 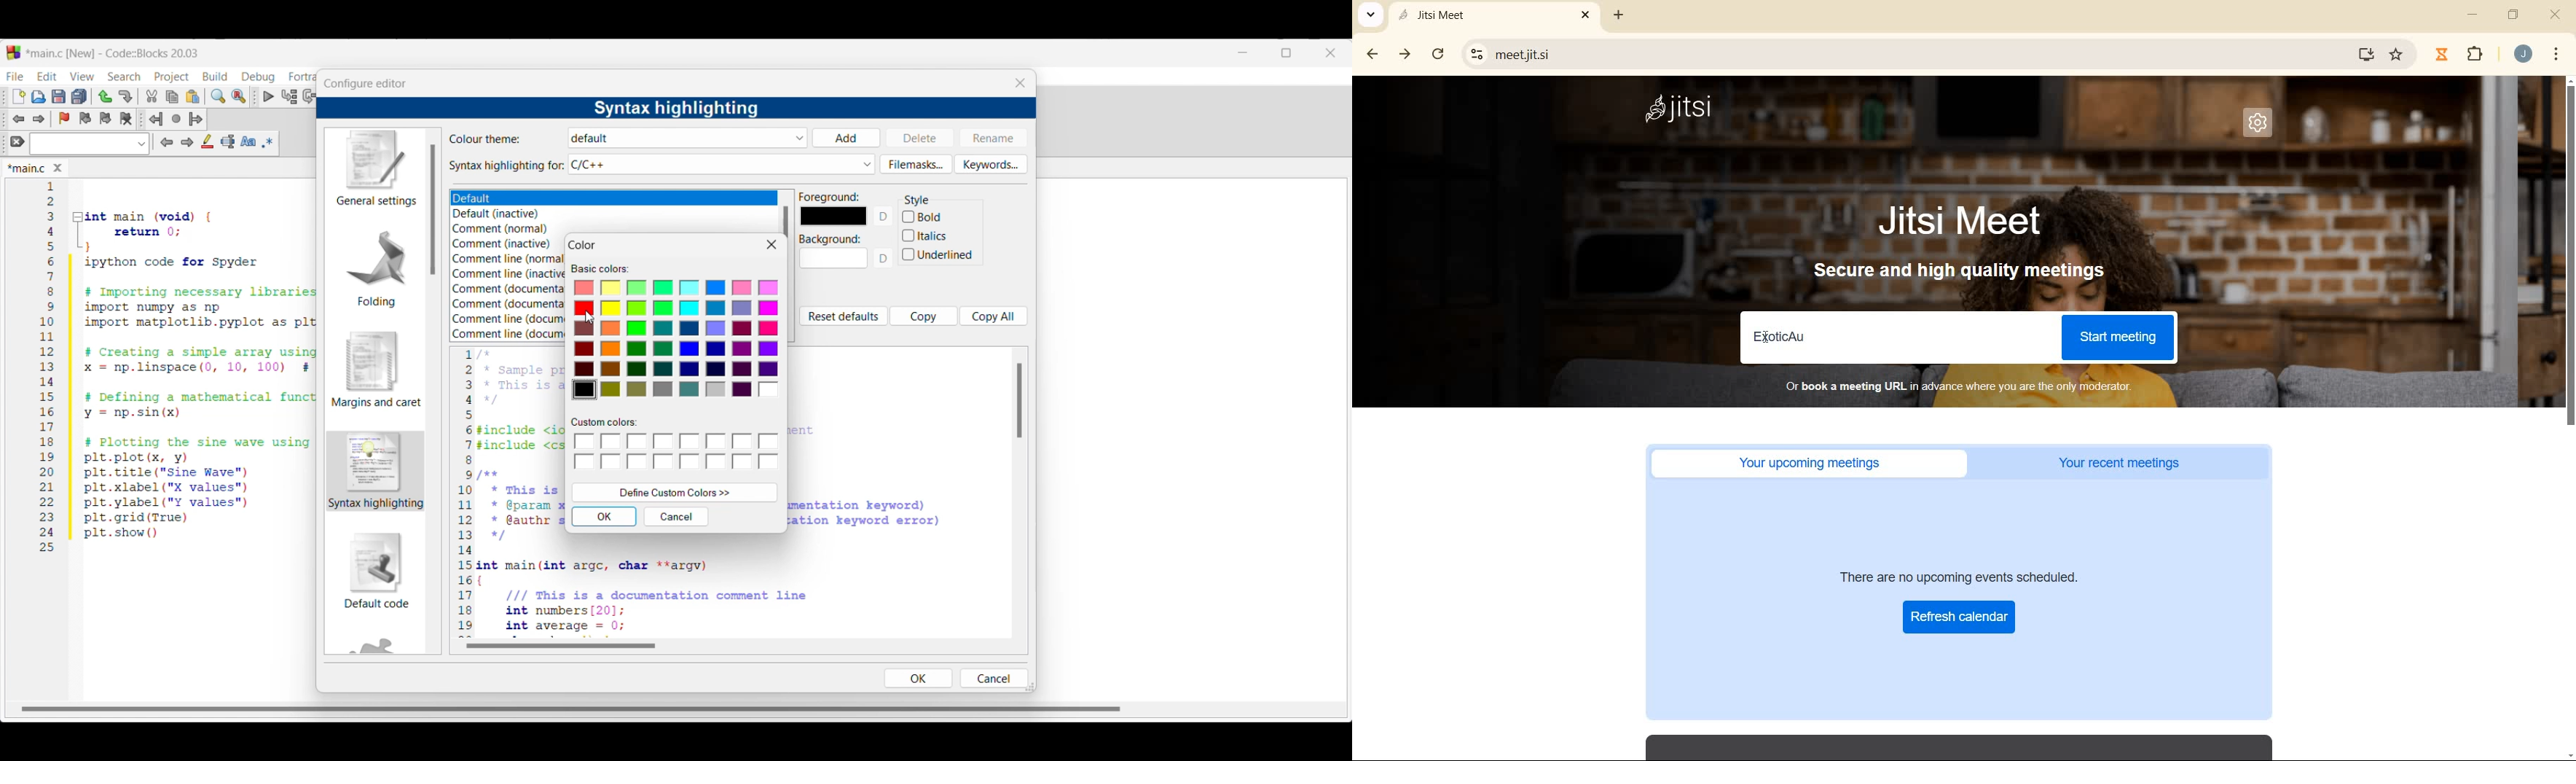 What do you see at coordinates (605, 422) in the screenshot?
I see `Indicates custom color options ` at bounding box center [605, 422].